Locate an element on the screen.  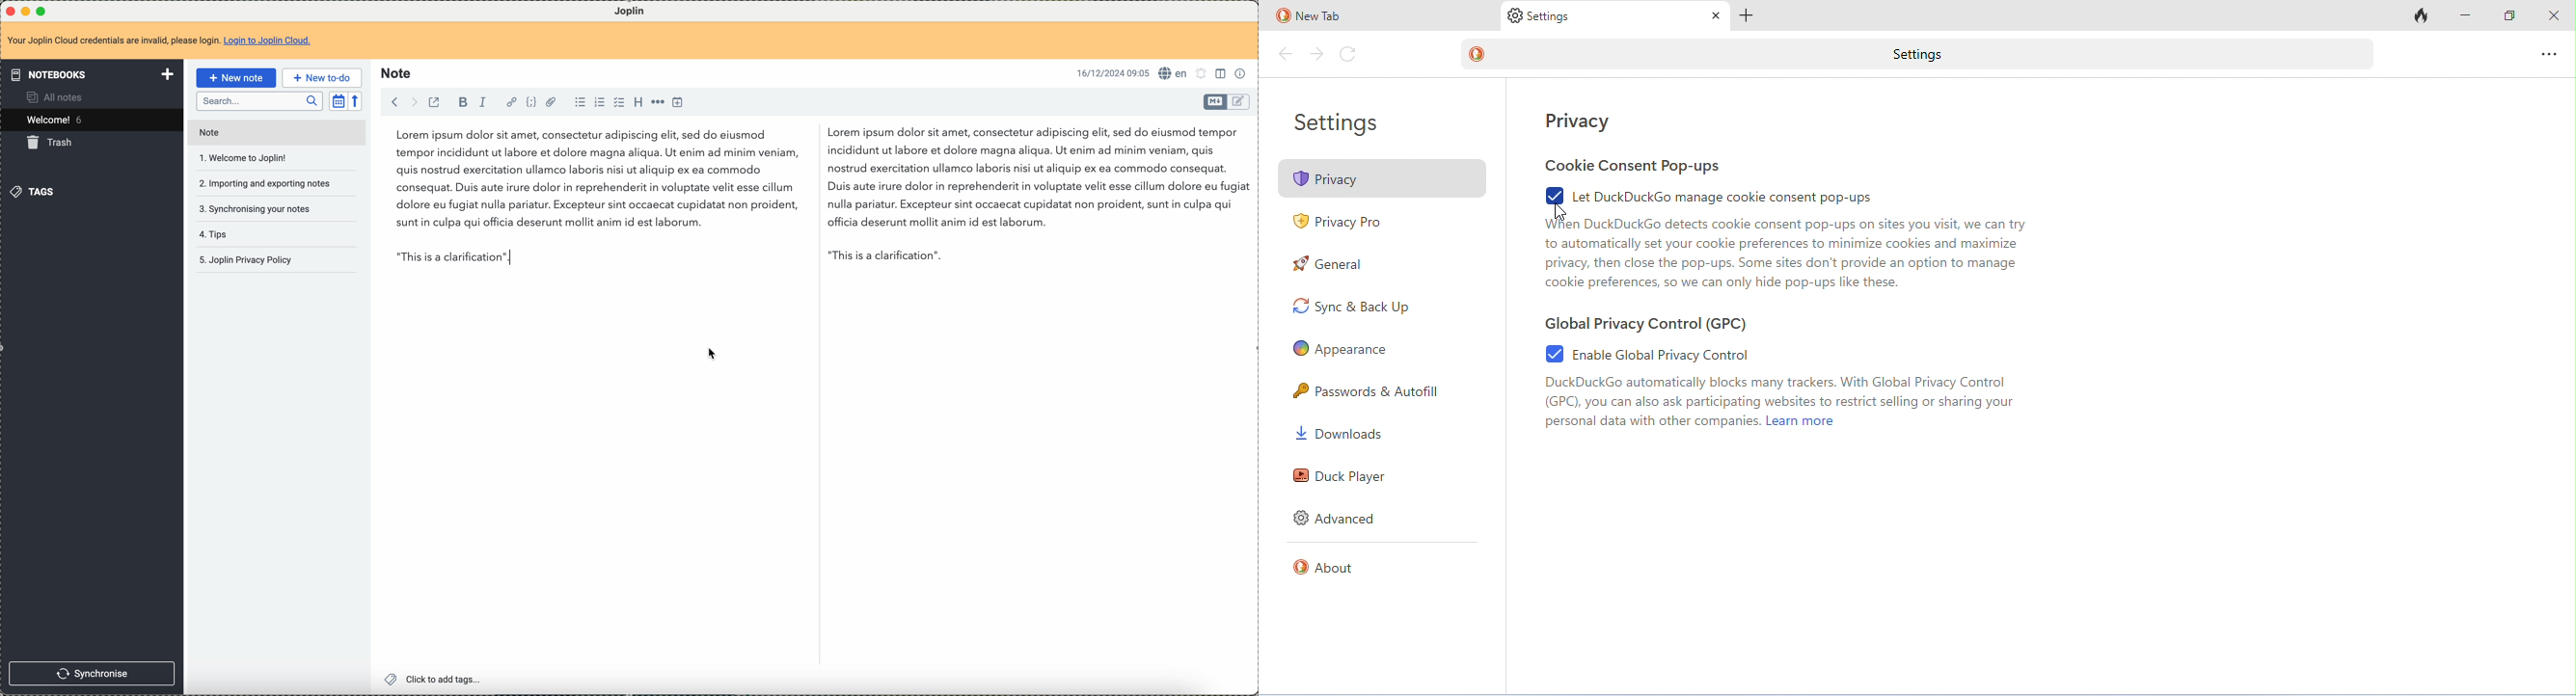
maximize is located at coordinates (43, 10).